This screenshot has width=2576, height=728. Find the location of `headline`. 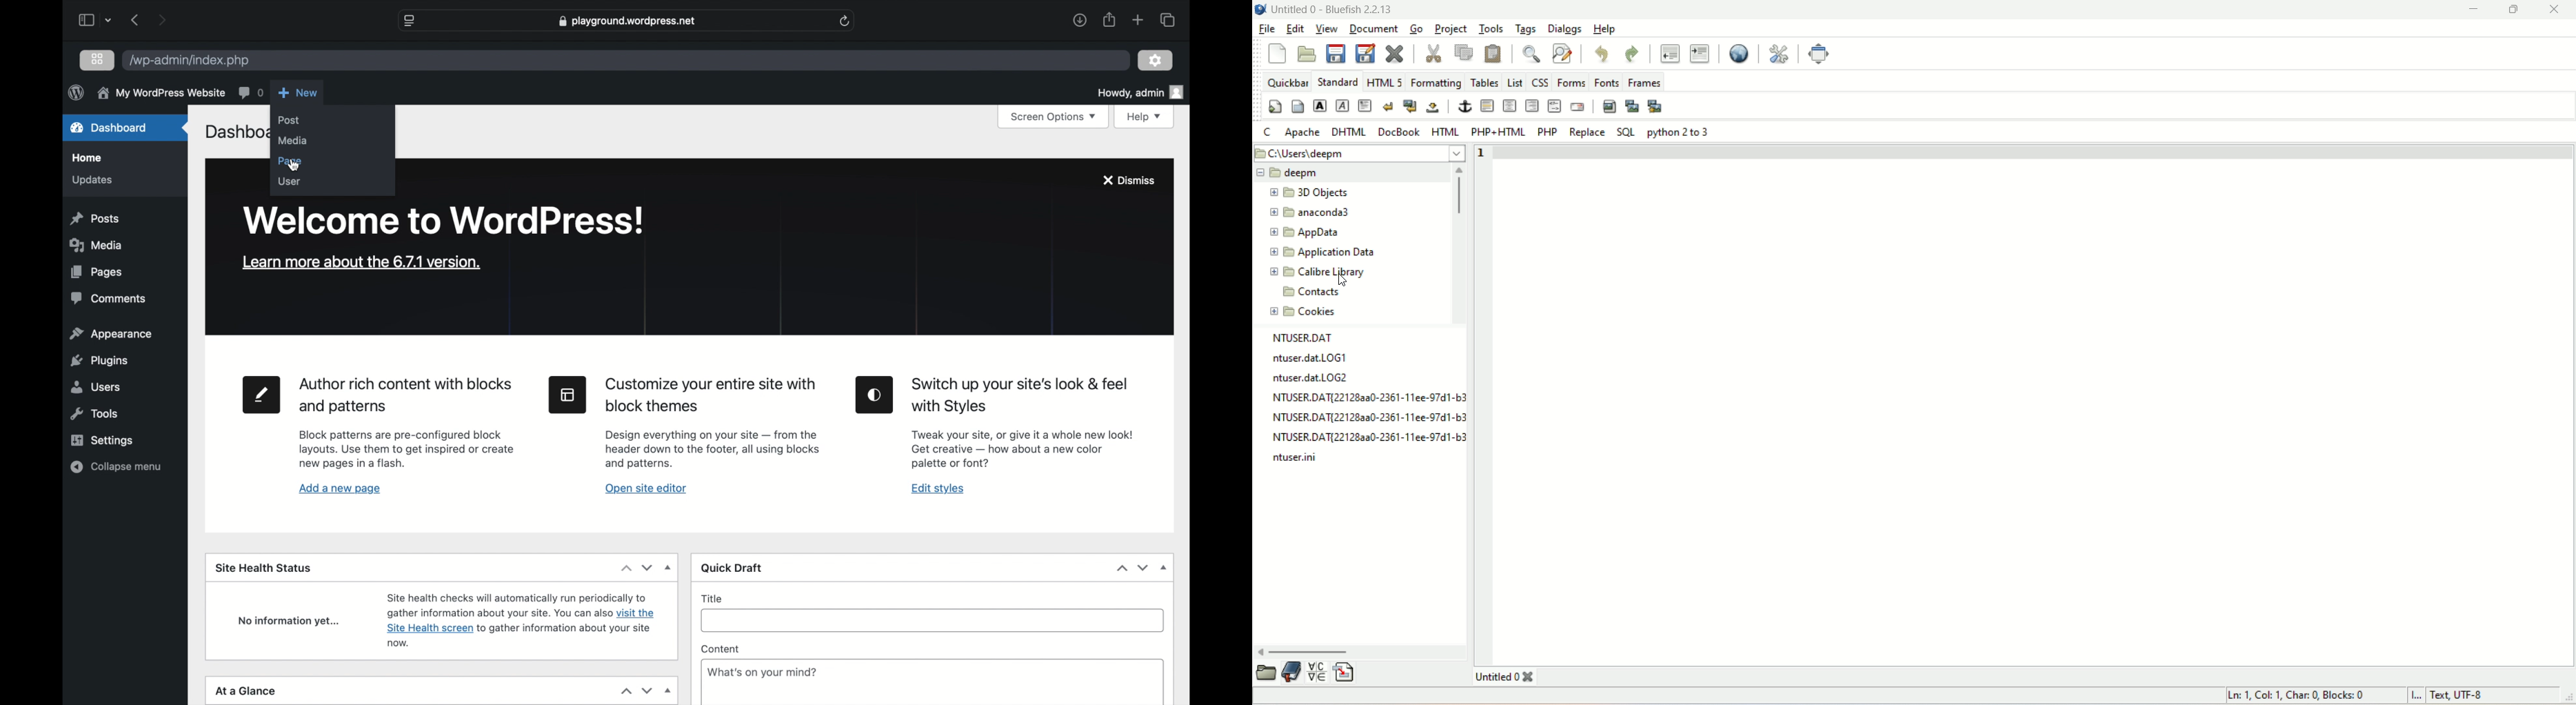

headline is located at coordinates (712, 395).